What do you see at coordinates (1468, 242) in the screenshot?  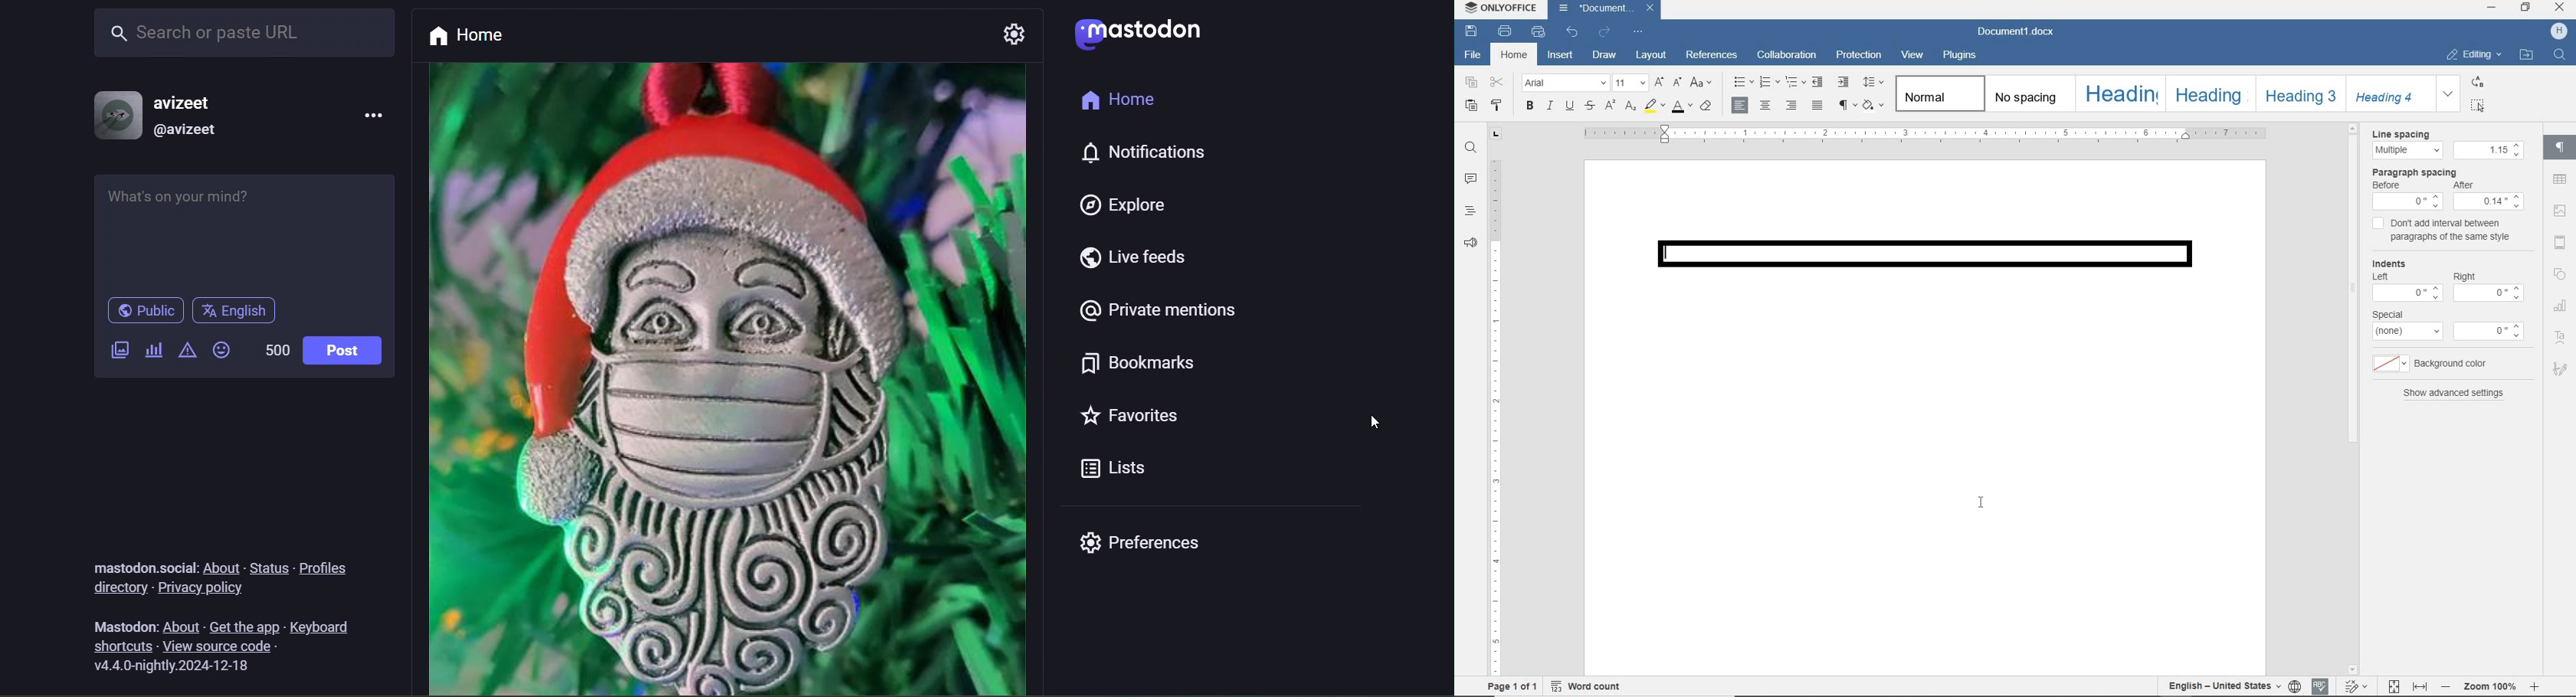 I see `feedback & support` at bounding box center [1468, 242].